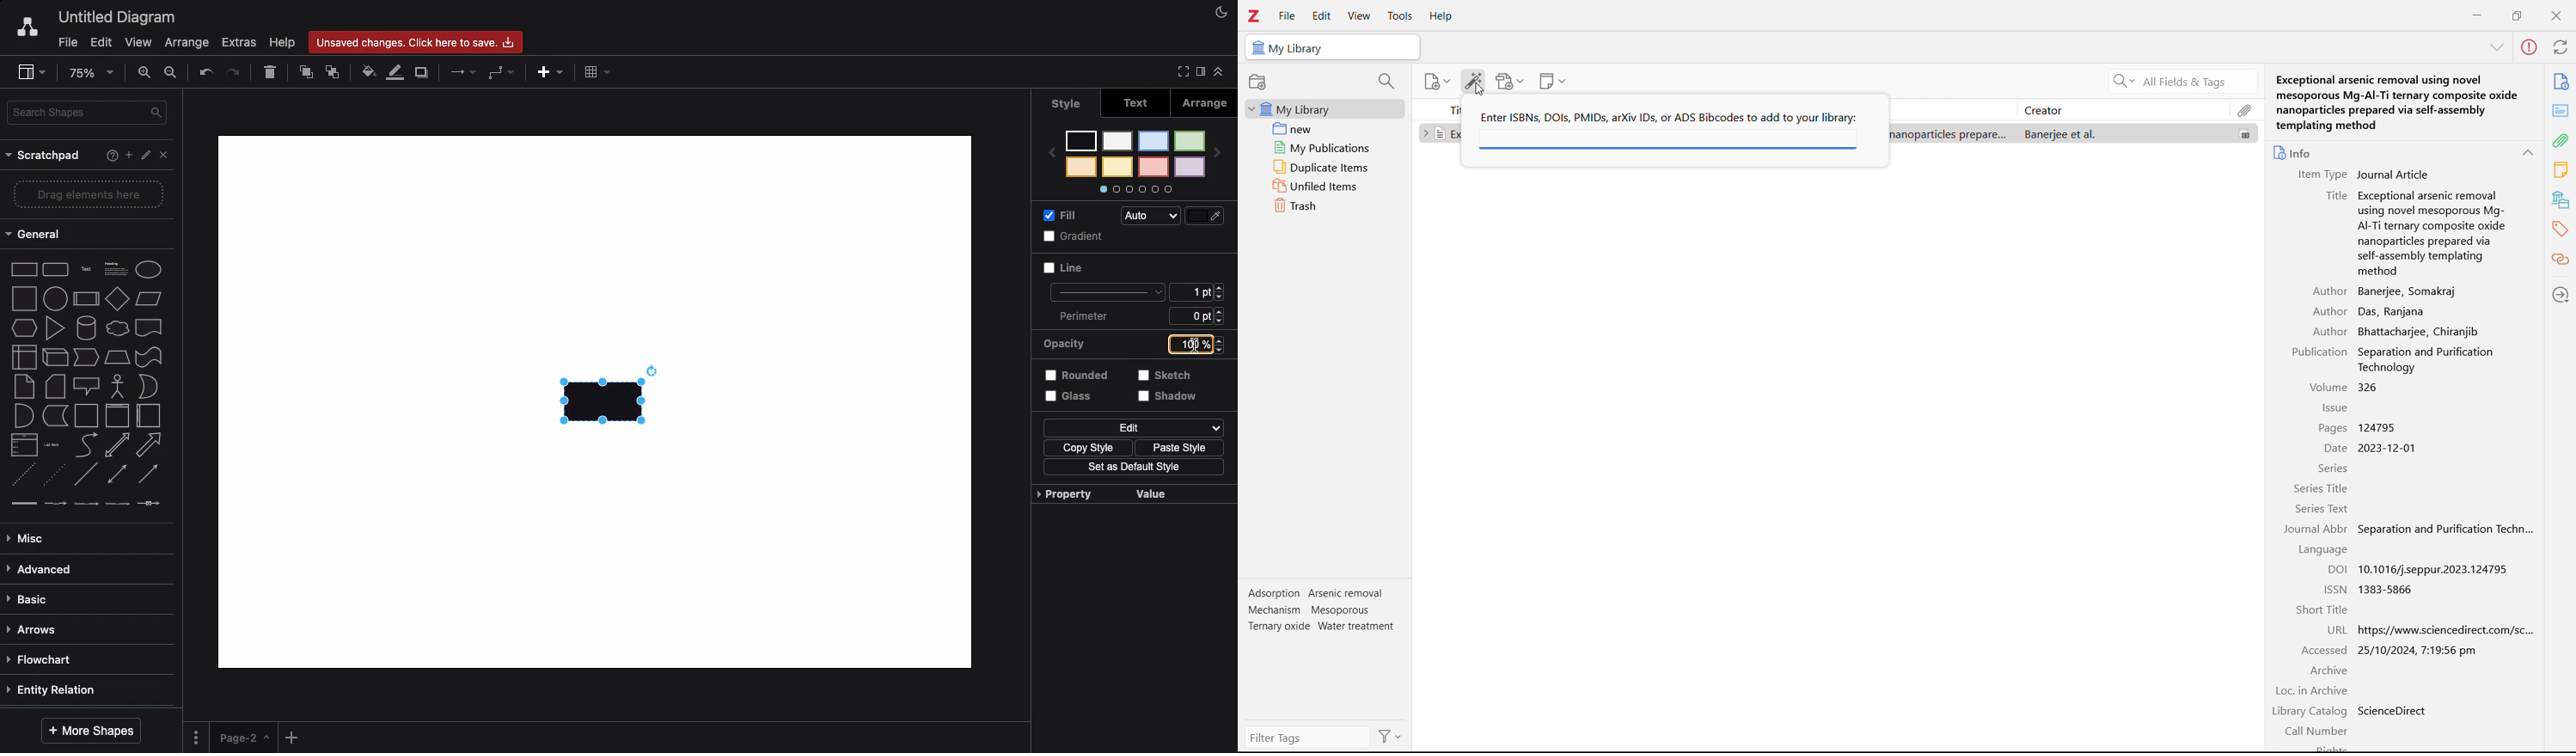  What do you see at coordinates (285, 43) in the screenshot?
I see `Help` at bounding box center [285, 43].